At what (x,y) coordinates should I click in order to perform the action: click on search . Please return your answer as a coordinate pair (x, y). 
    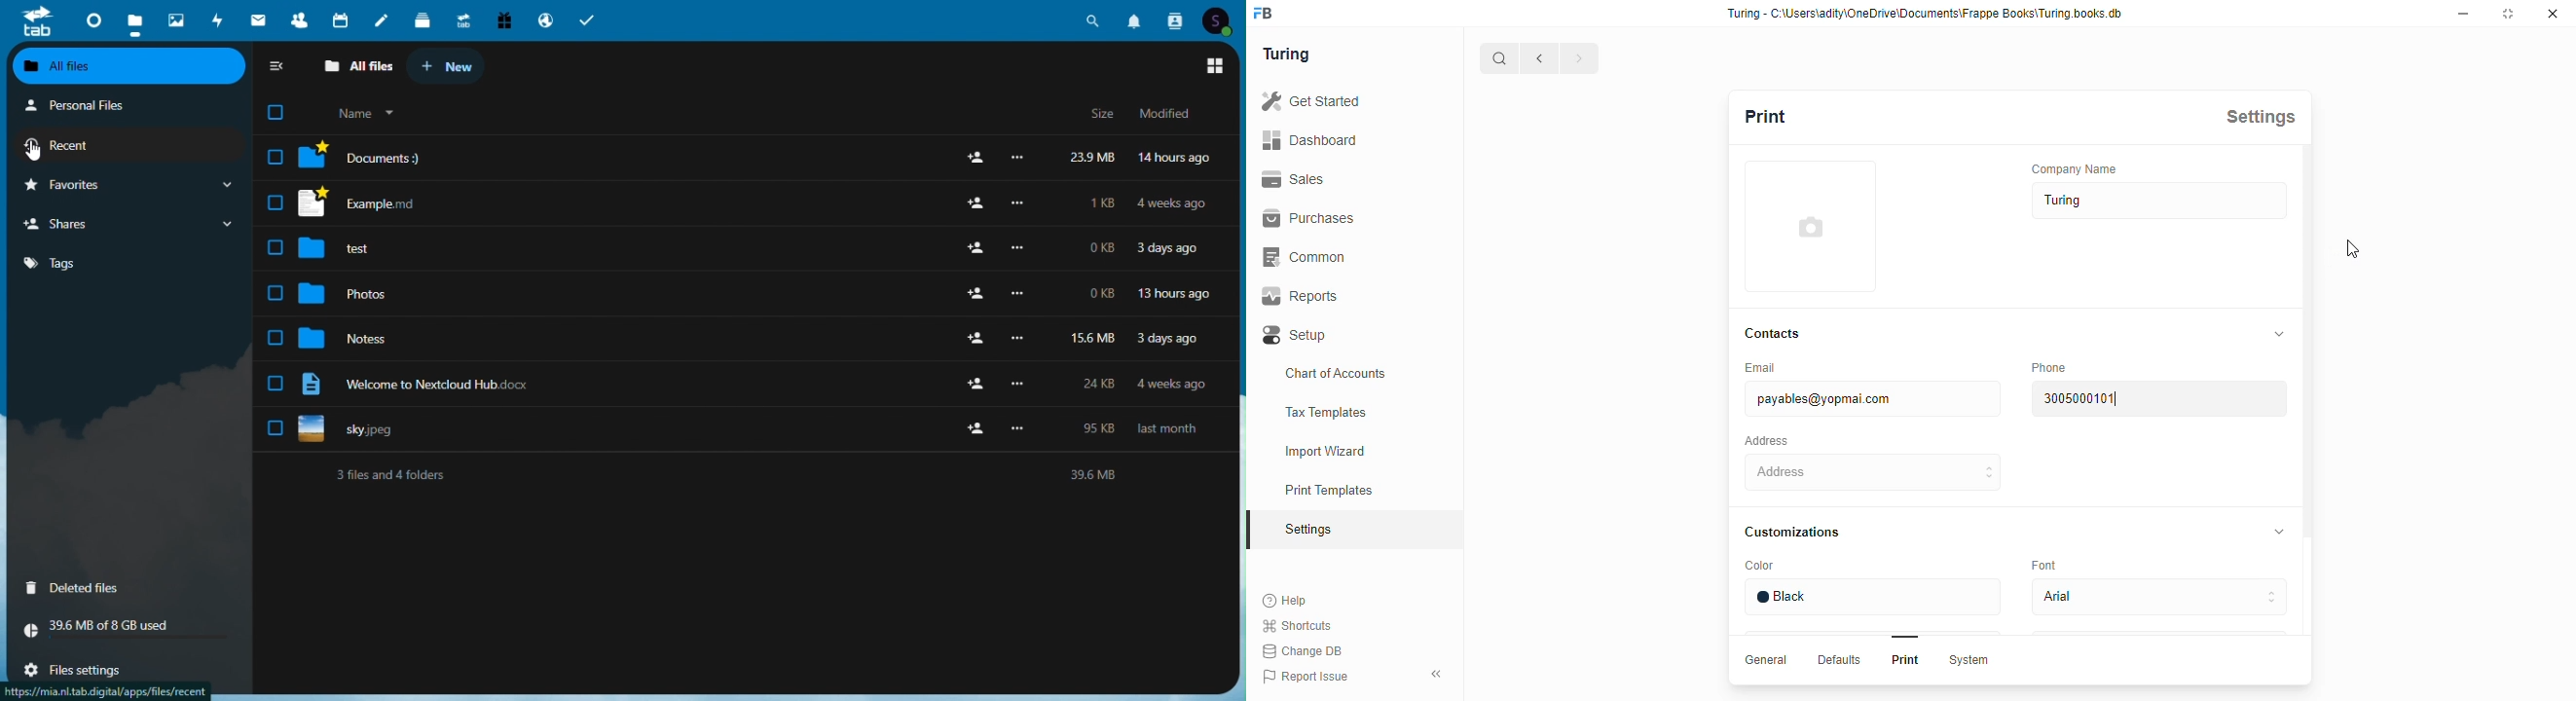
    Looking at the image, I should click on (1500, 57).